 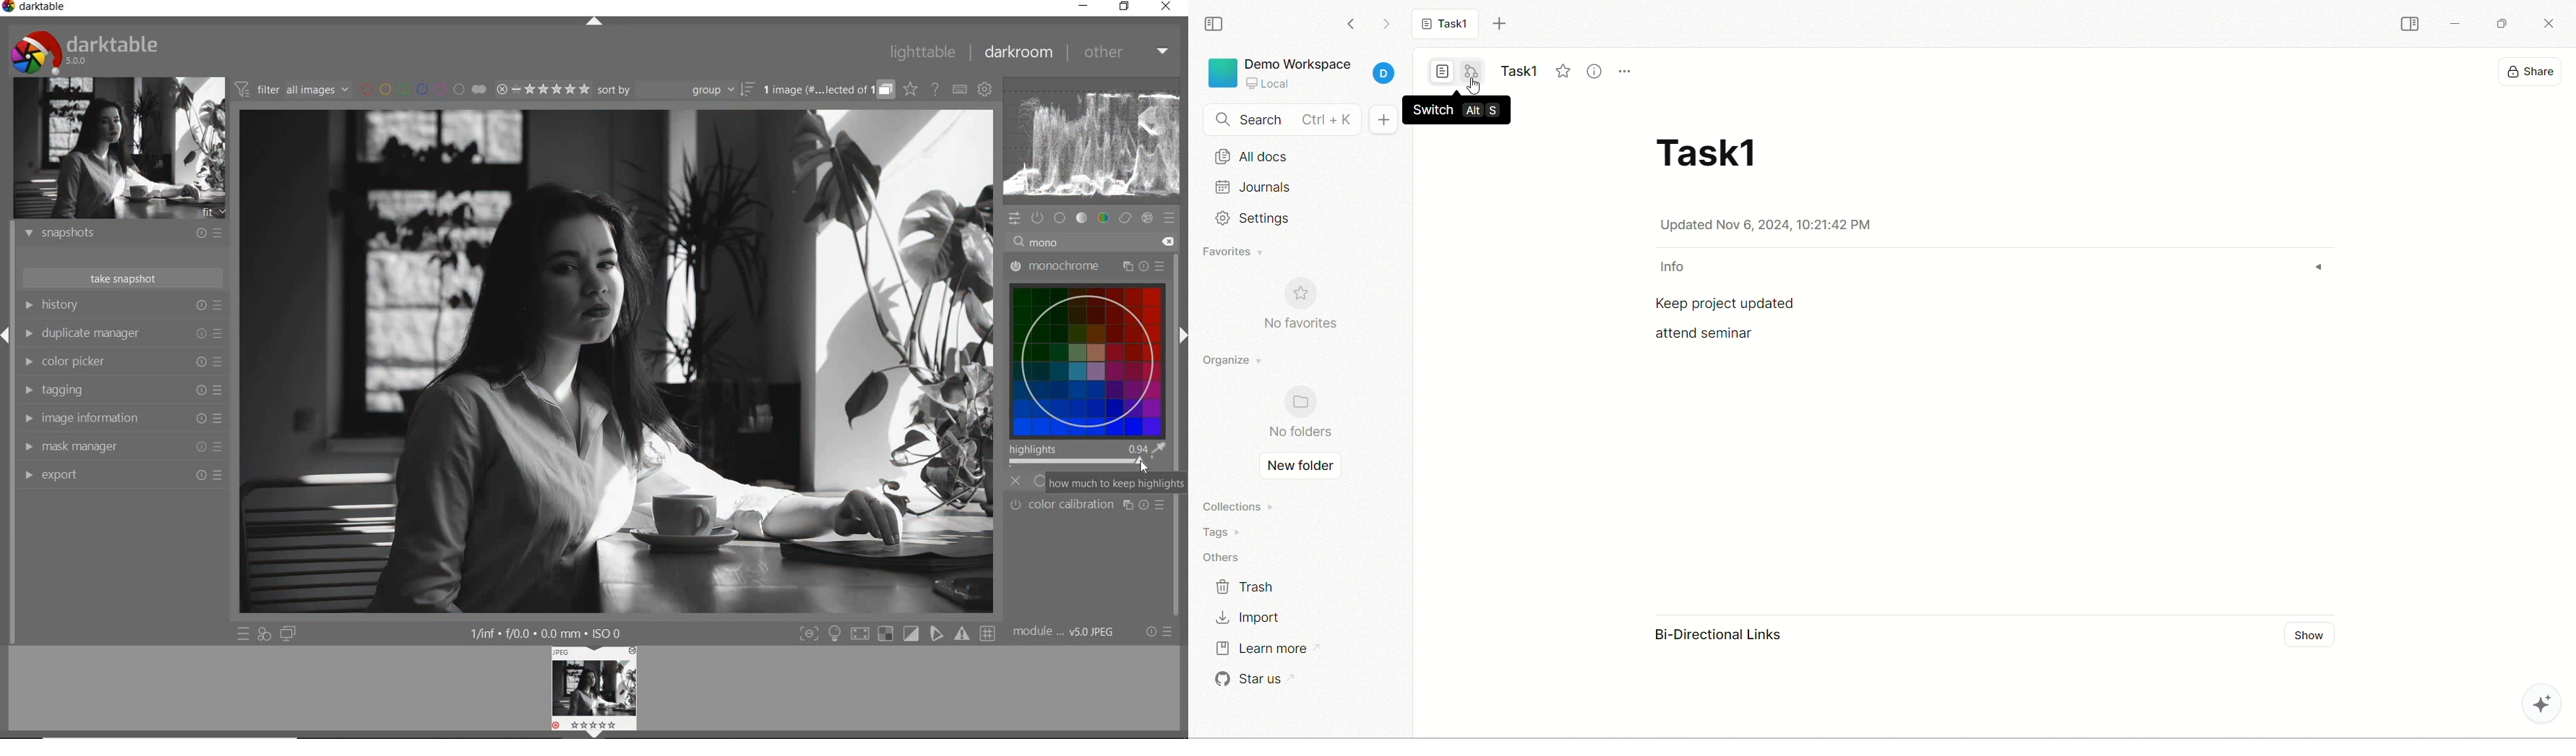 I want to click on no folders, so click(x=1304, y=411).